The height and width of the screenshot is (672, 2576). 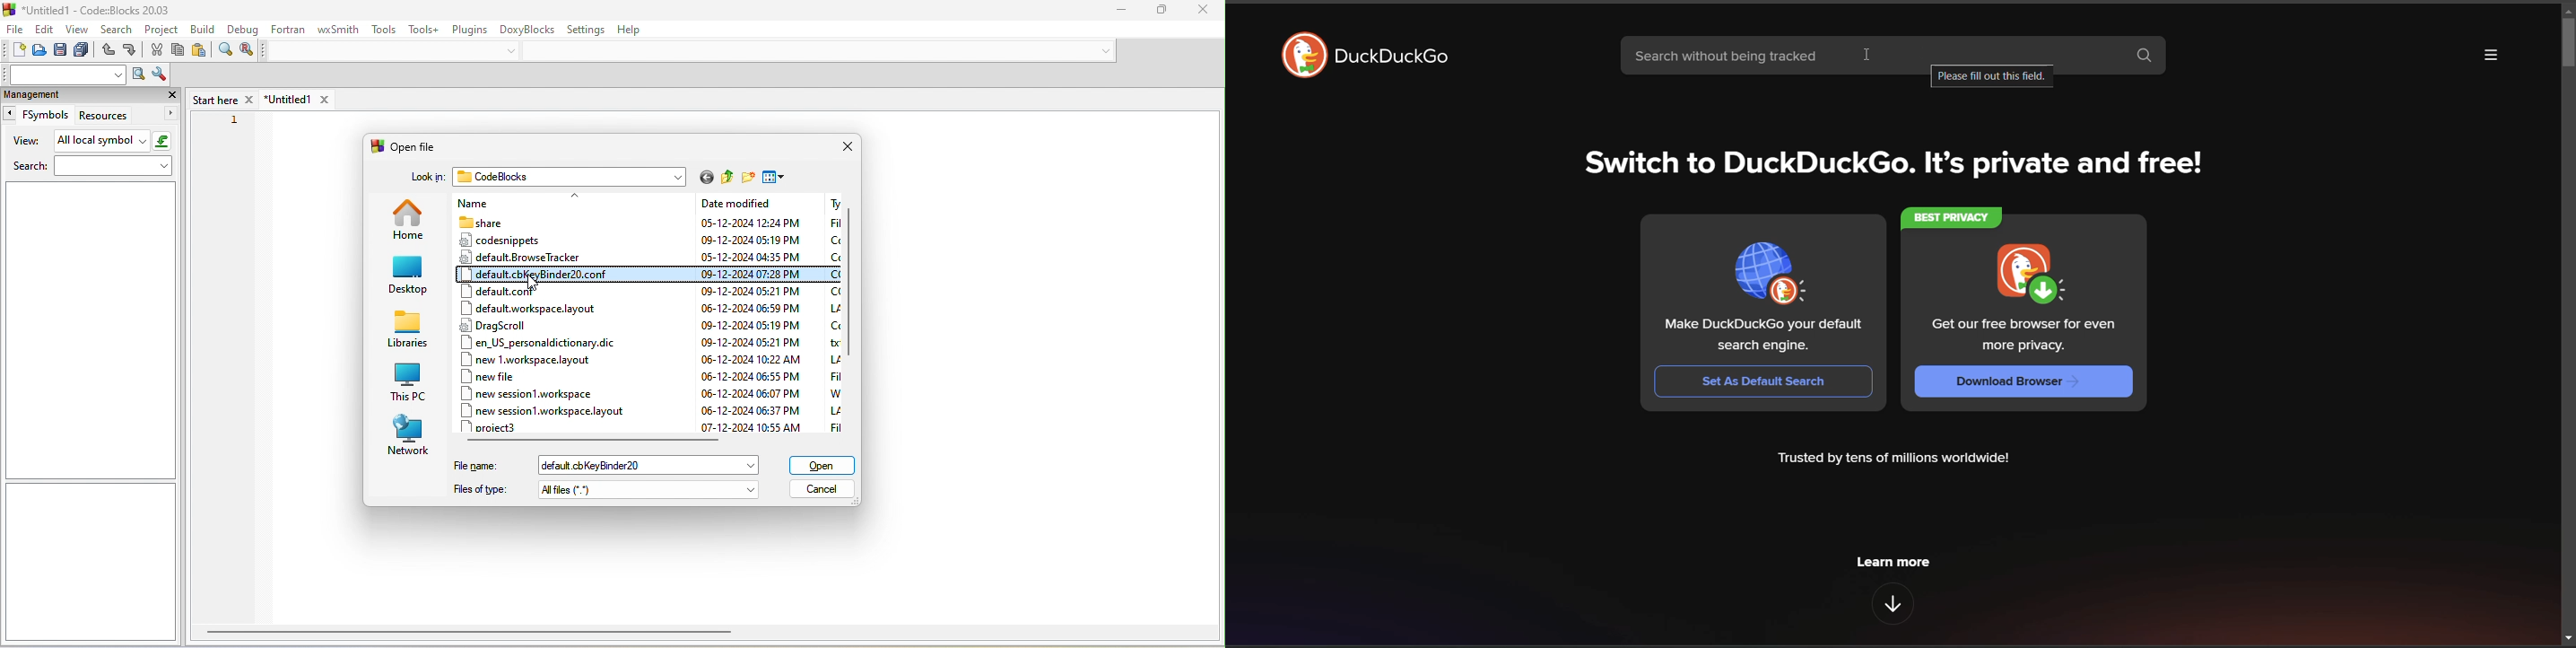 What do you see at coordinates (636, 273) in the screenshot?
I see `select file` at bounding box center [636, 273].